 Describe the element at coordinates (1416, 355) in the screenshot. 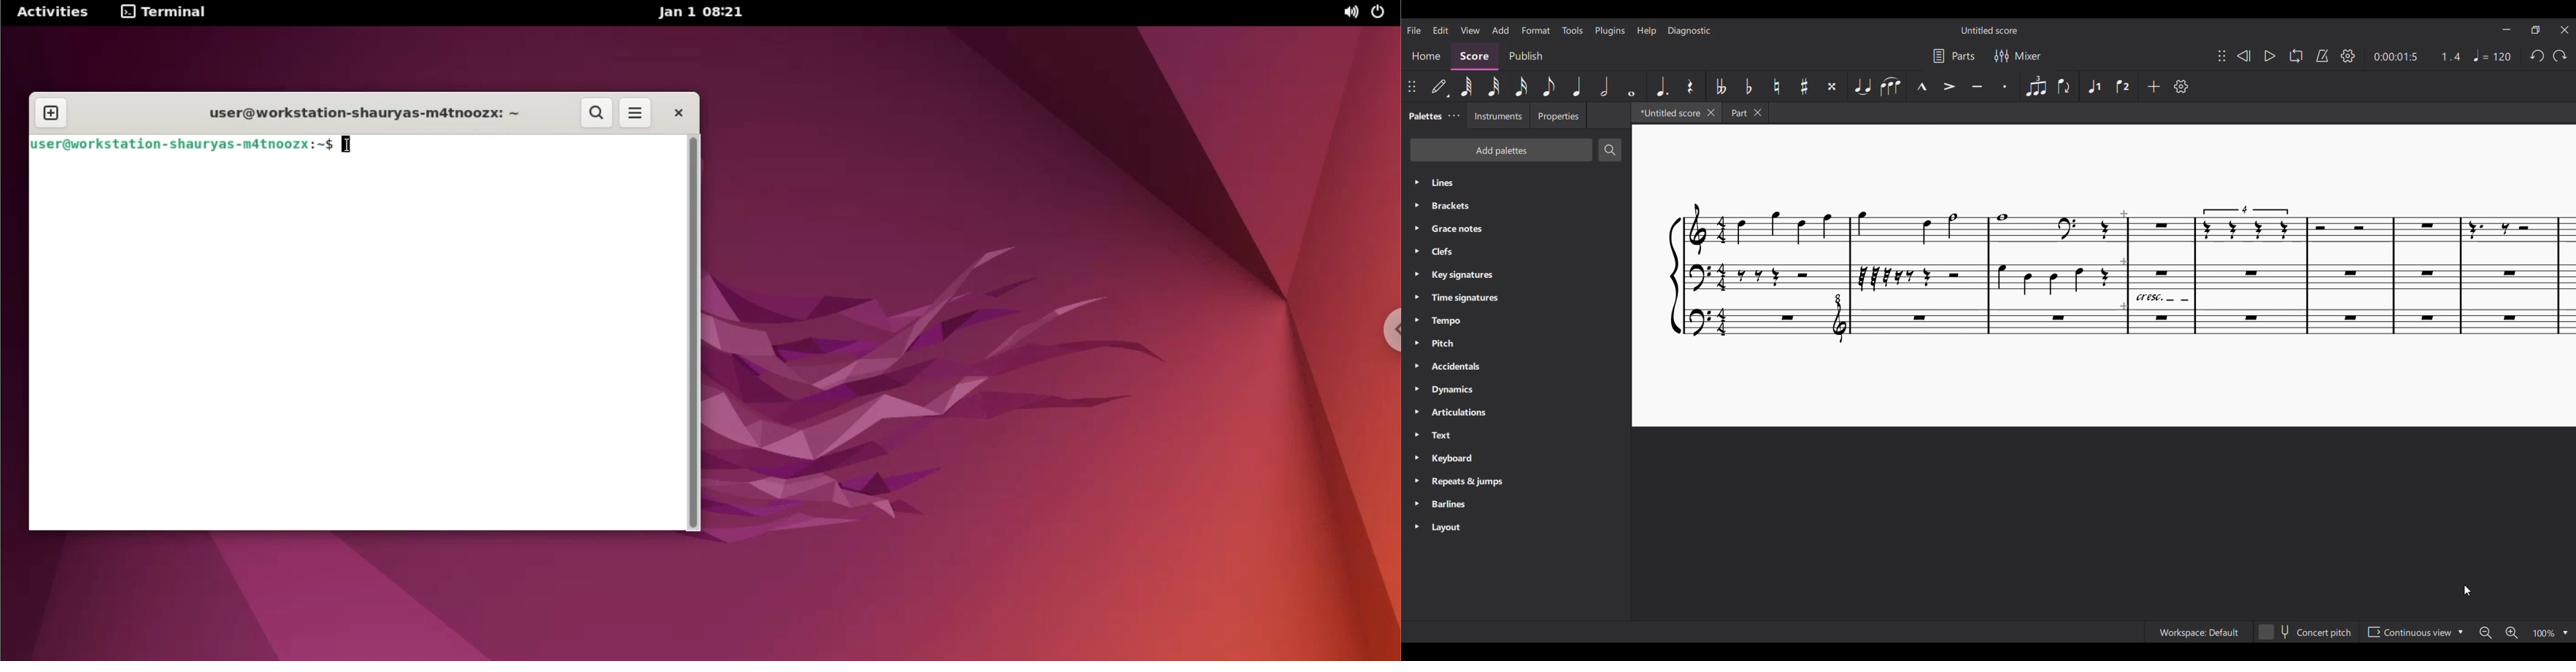

I see `Expand respective palette` at that location.